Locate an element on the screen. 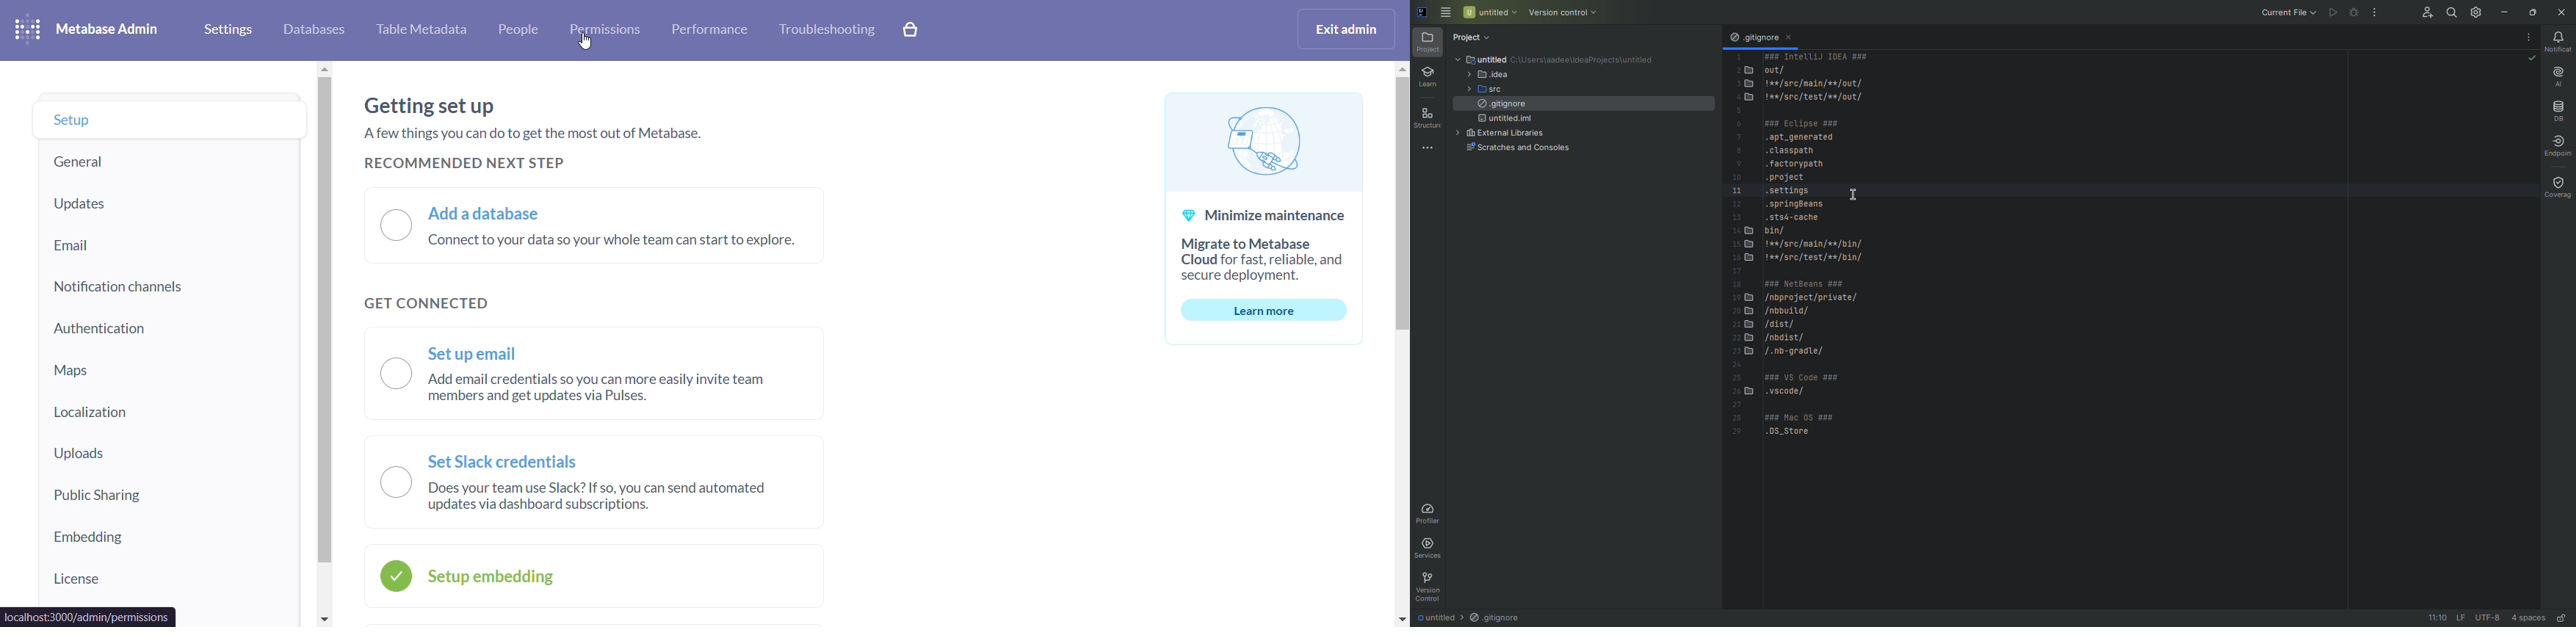 The image size is (2576, 644). Search is located at coordinates (2448, 12).